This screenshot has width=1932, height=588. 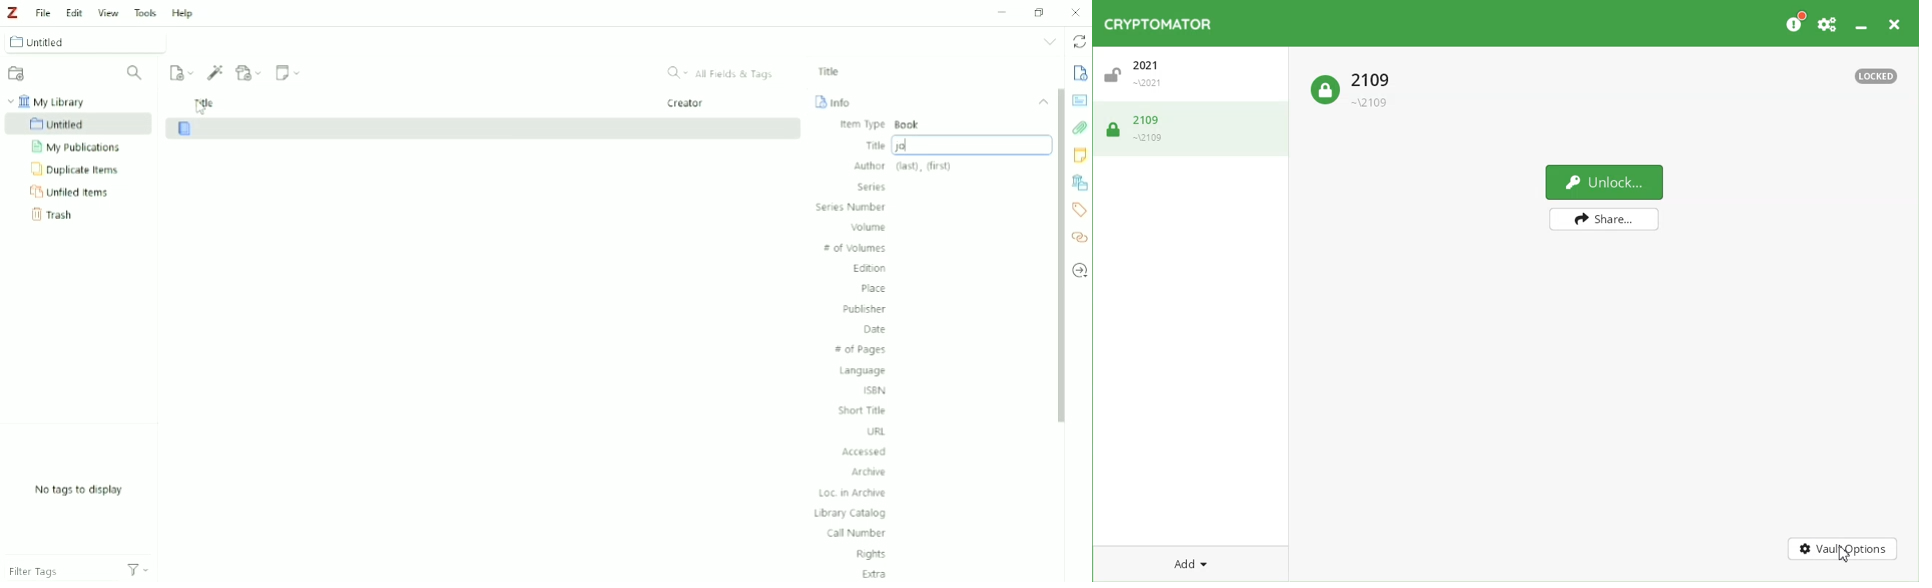 I want to click on View, so click(x=107, y=10).